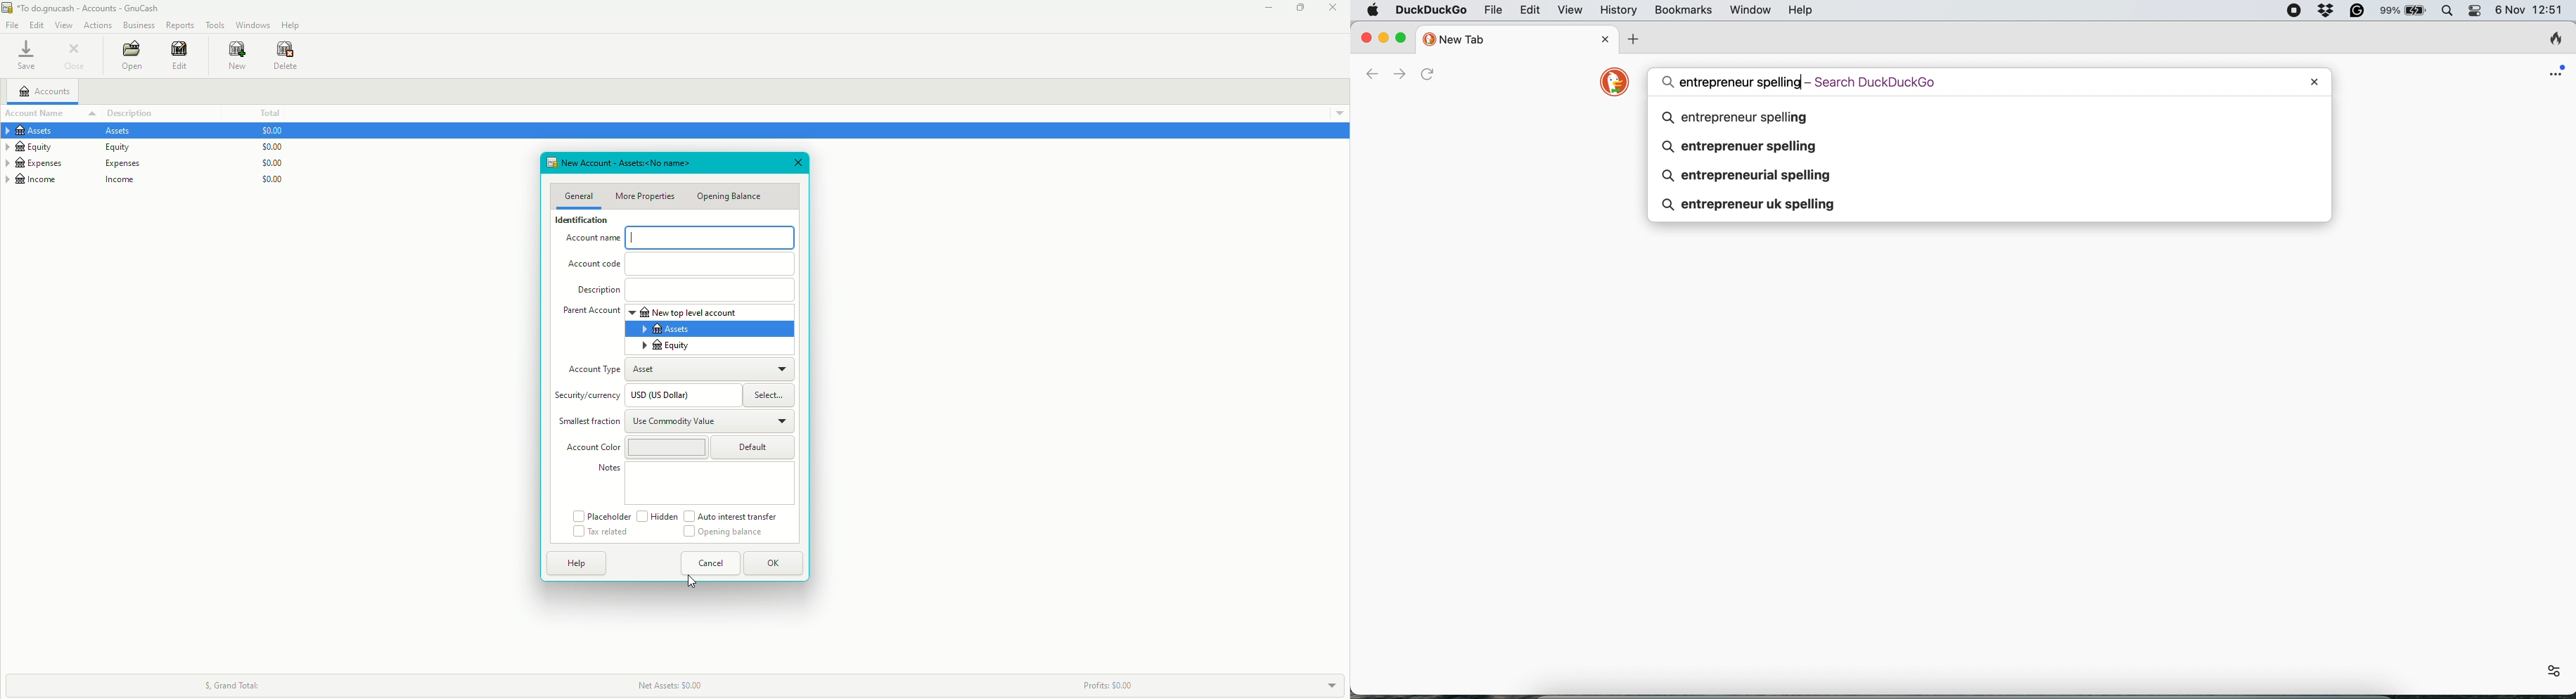 Image resolution: width=2576 pixels, height=700 pixels. What do you see at coordinates (75, 163) in the screenshot?
I see `Expenses` at bounding box center [75, 163].